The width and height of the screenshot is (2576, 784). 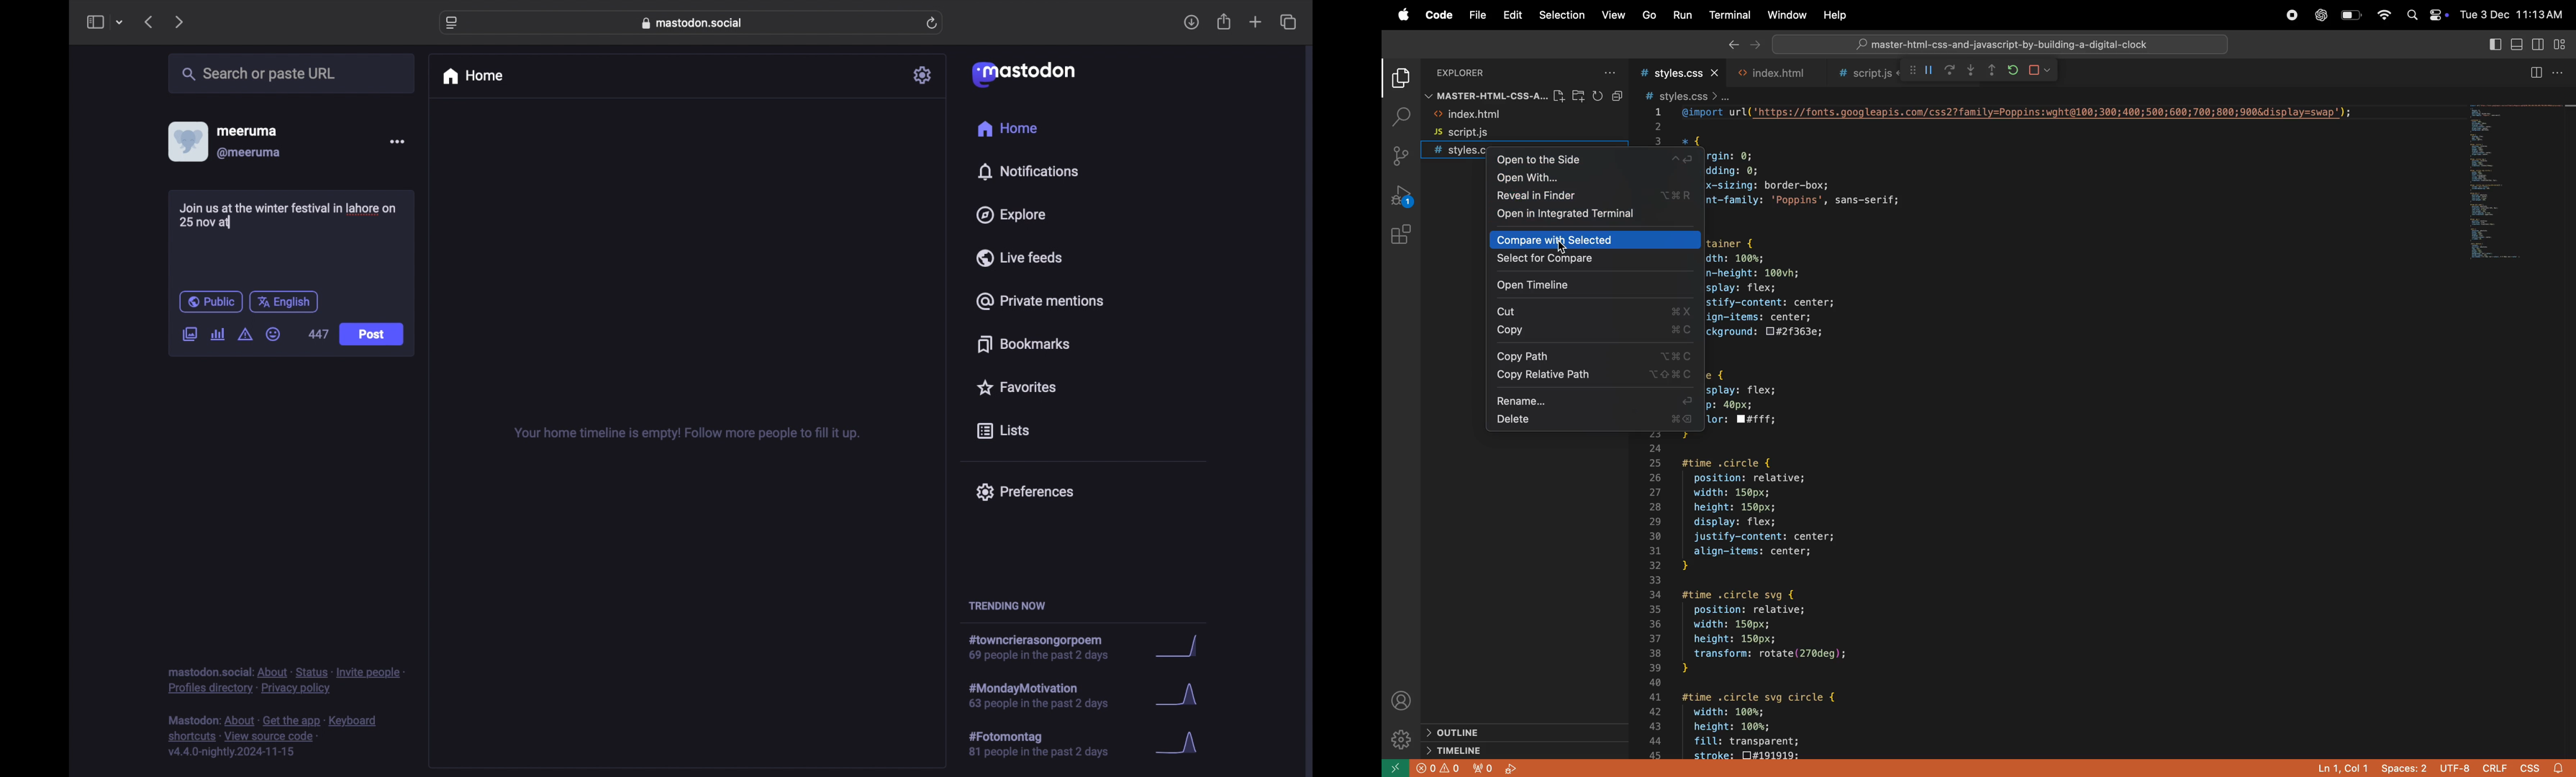 I want to click on file, so click(x=1480, y=14).